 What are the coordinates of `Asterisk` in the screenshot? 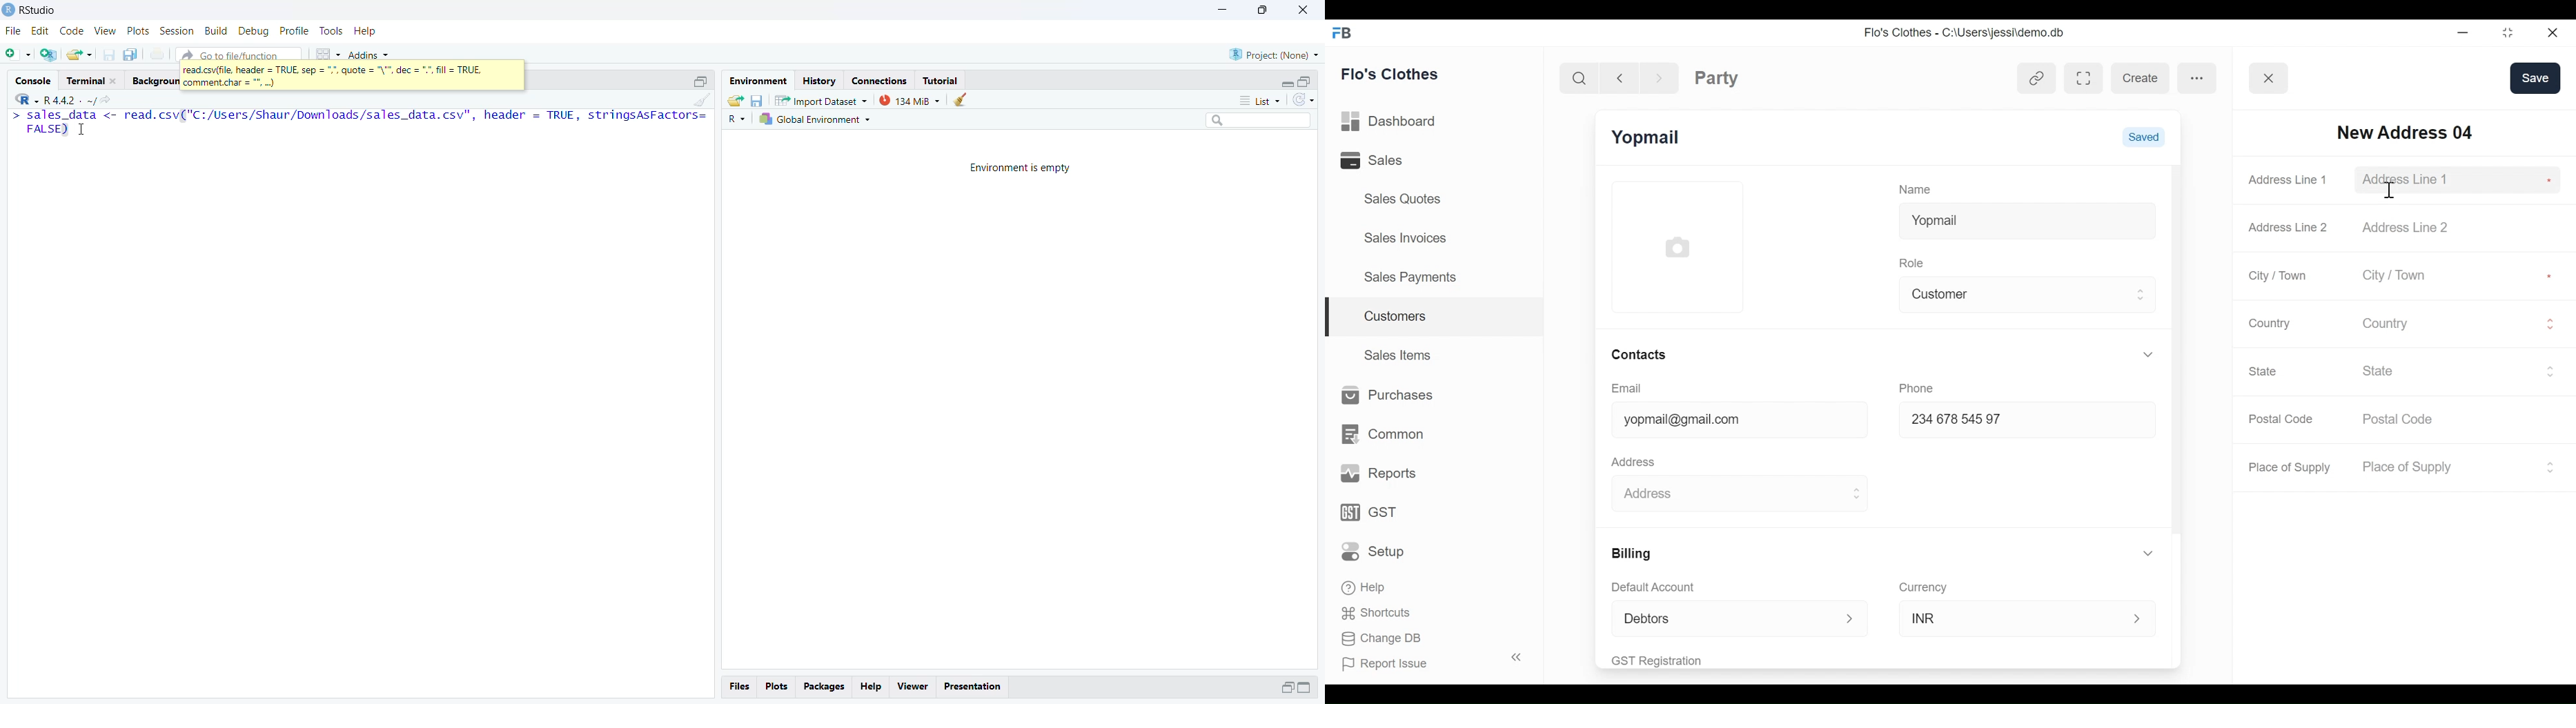 It's located at (2547, 179).